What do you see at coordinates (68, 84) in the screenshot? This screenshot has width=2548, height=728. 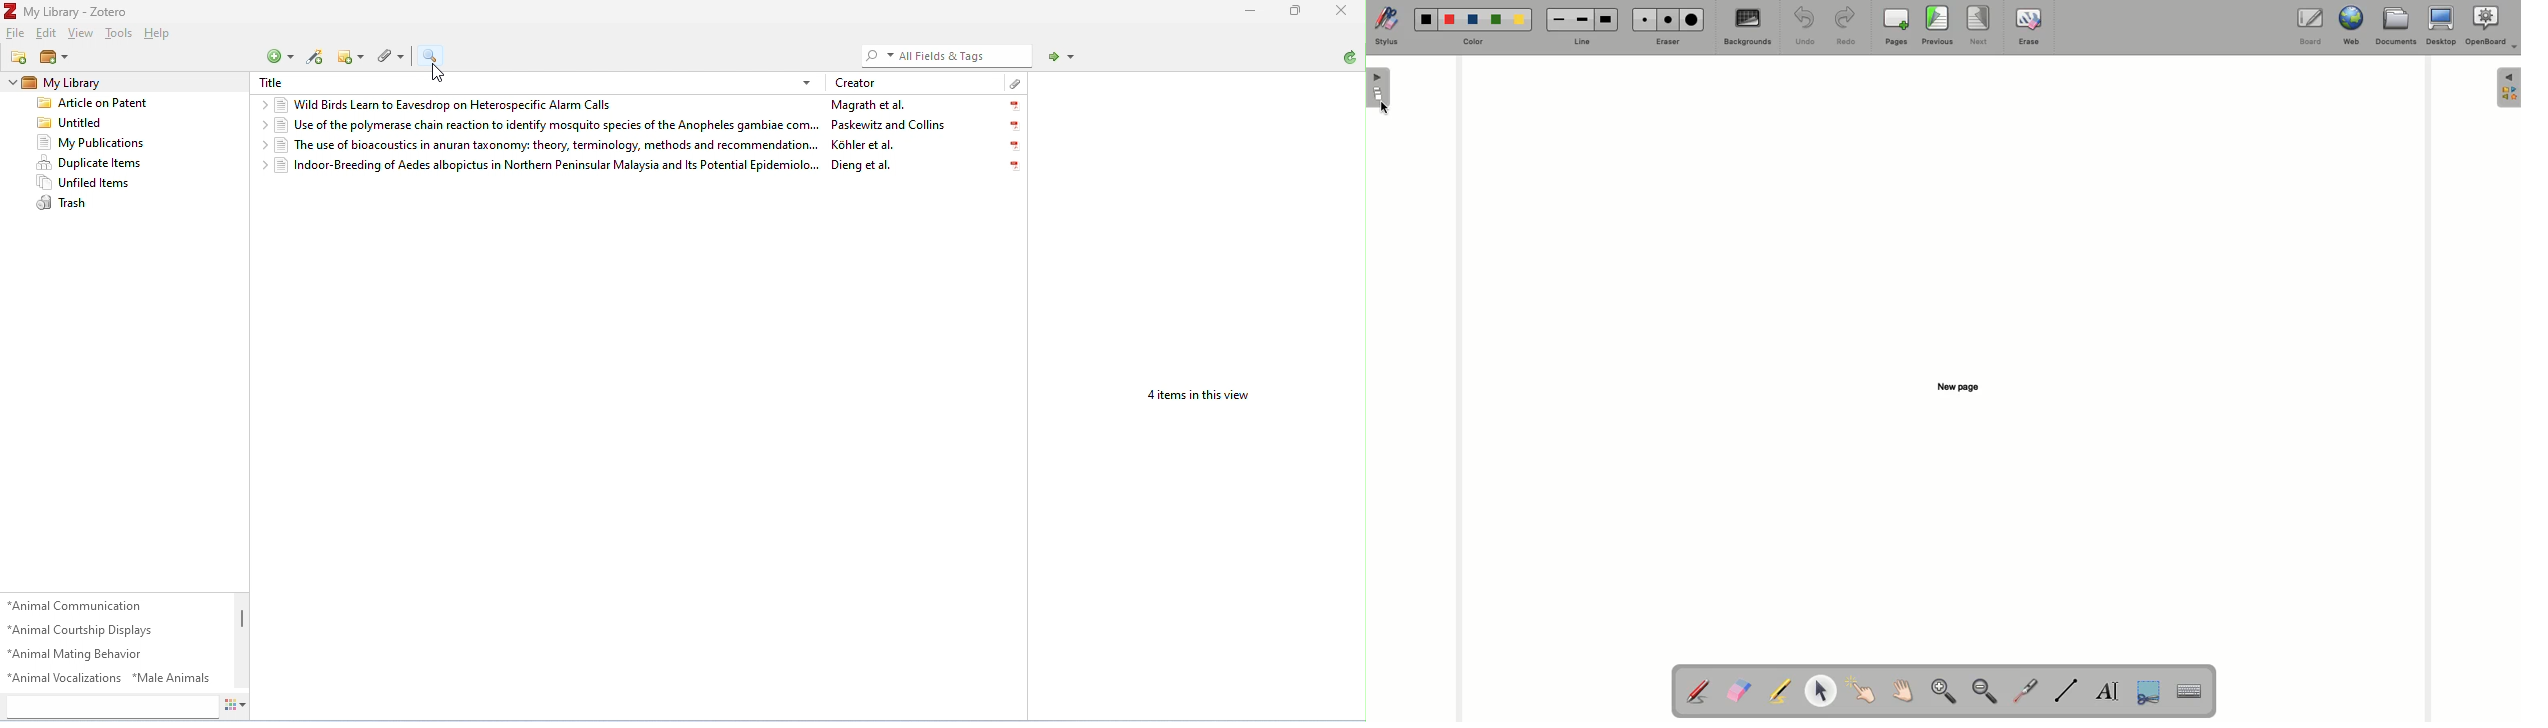 I see `my library` at bounding box center [68, 84].